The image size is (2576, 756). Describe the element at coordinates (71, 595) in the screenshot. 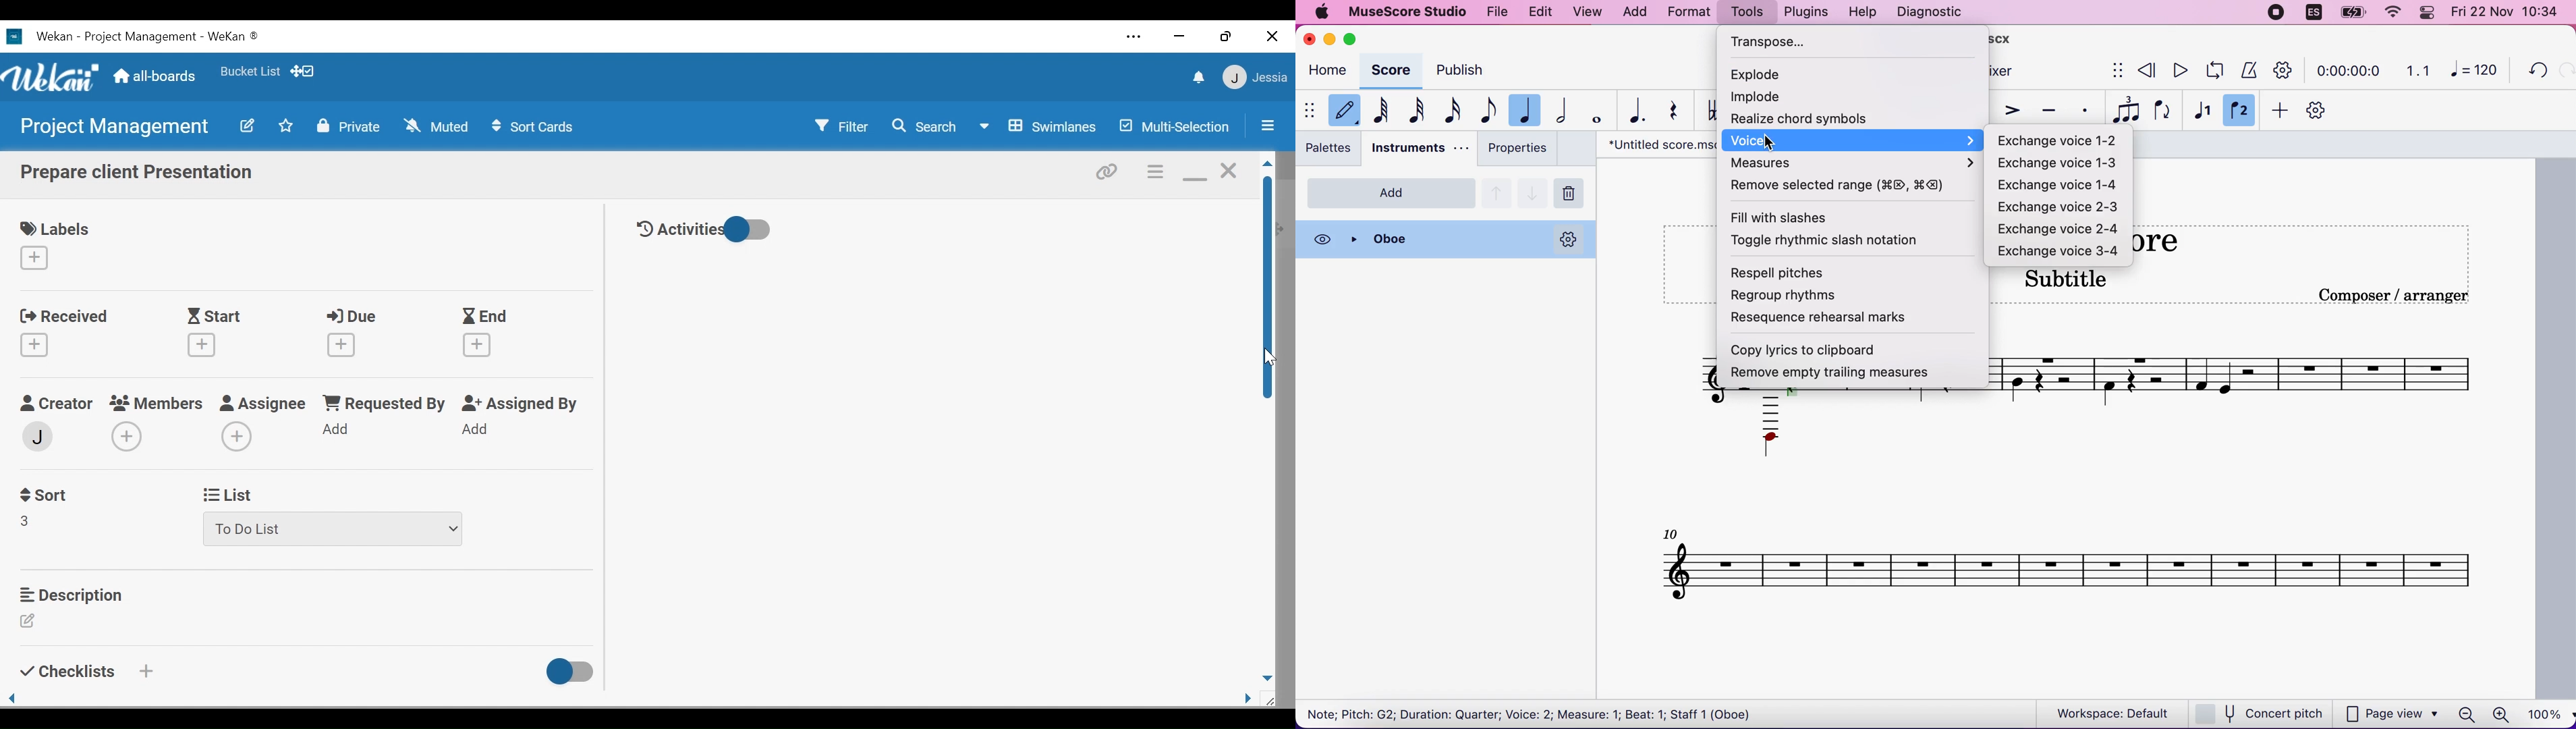

I see `Description` at that location.